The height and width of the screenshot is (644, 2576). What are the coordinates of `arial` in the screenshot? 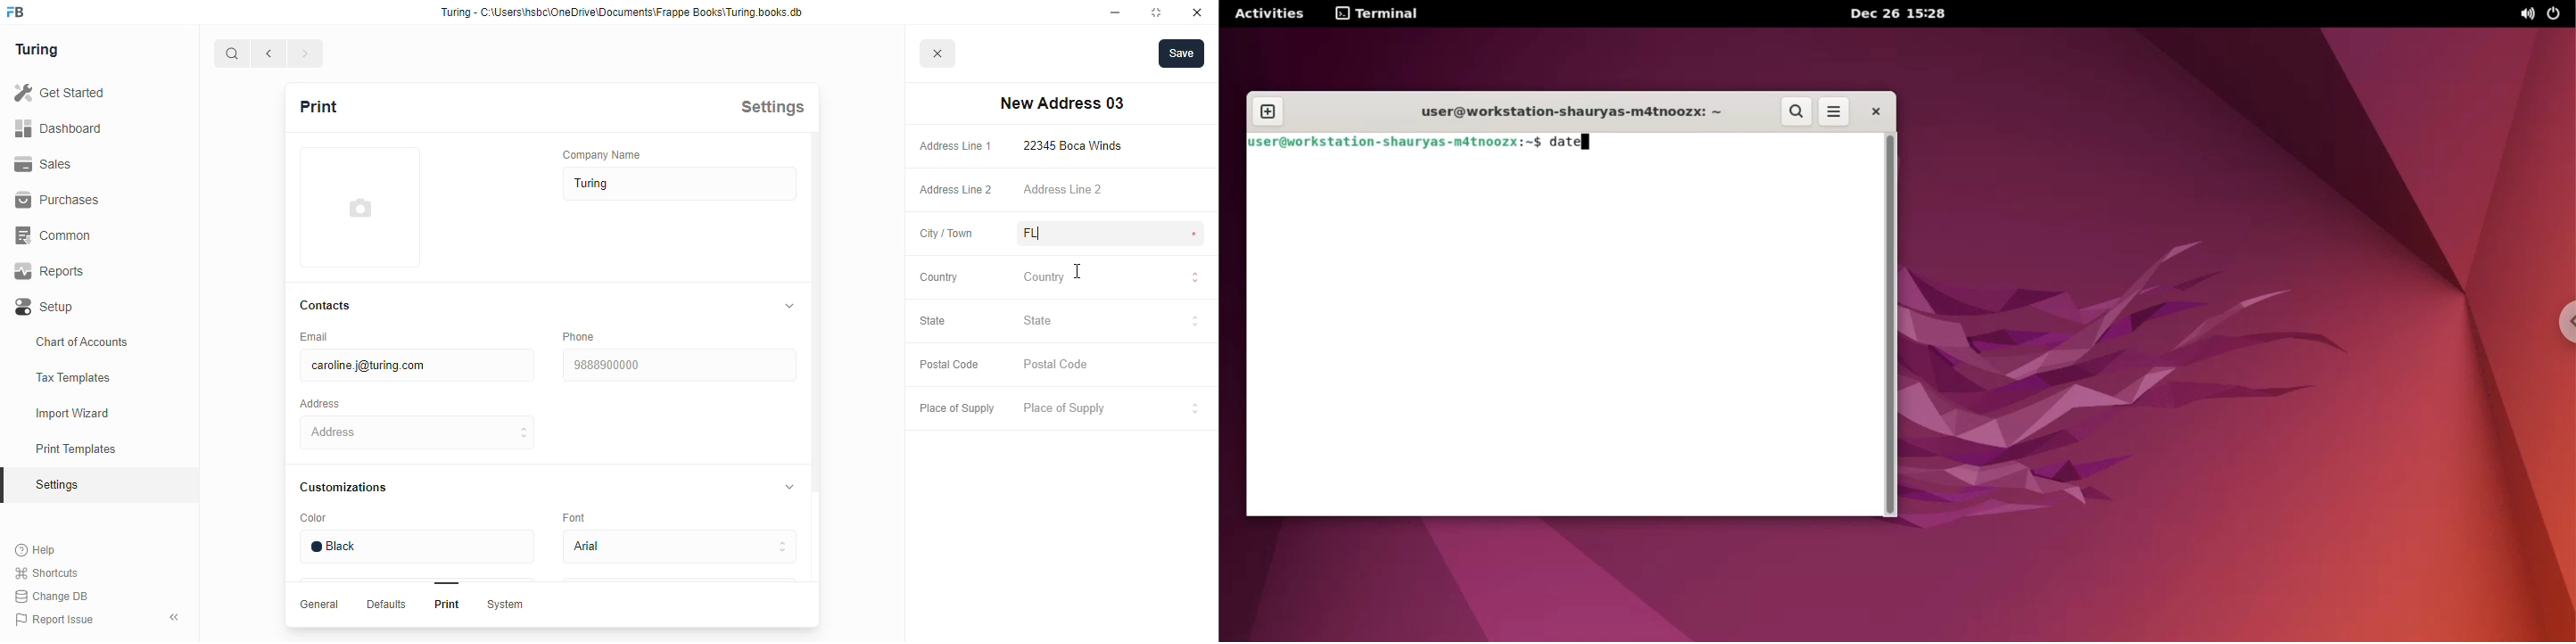 It's located at (679, 547).